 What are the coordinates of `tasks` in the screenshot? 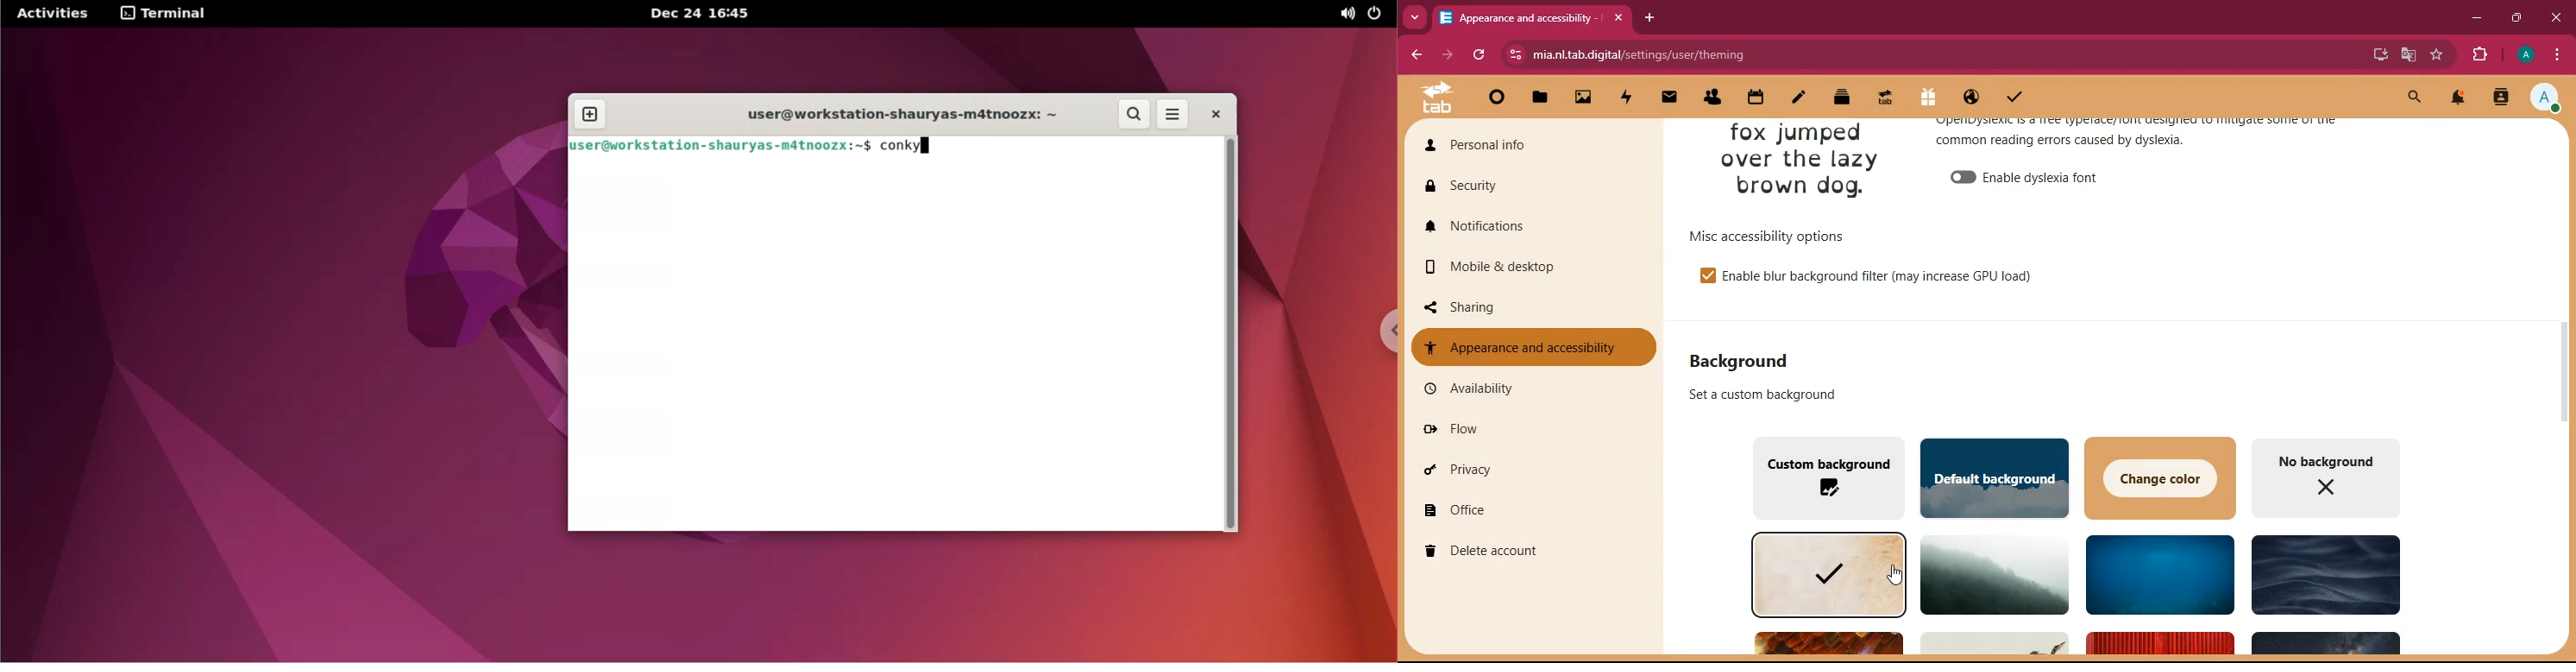 It's located at (2013, 100).